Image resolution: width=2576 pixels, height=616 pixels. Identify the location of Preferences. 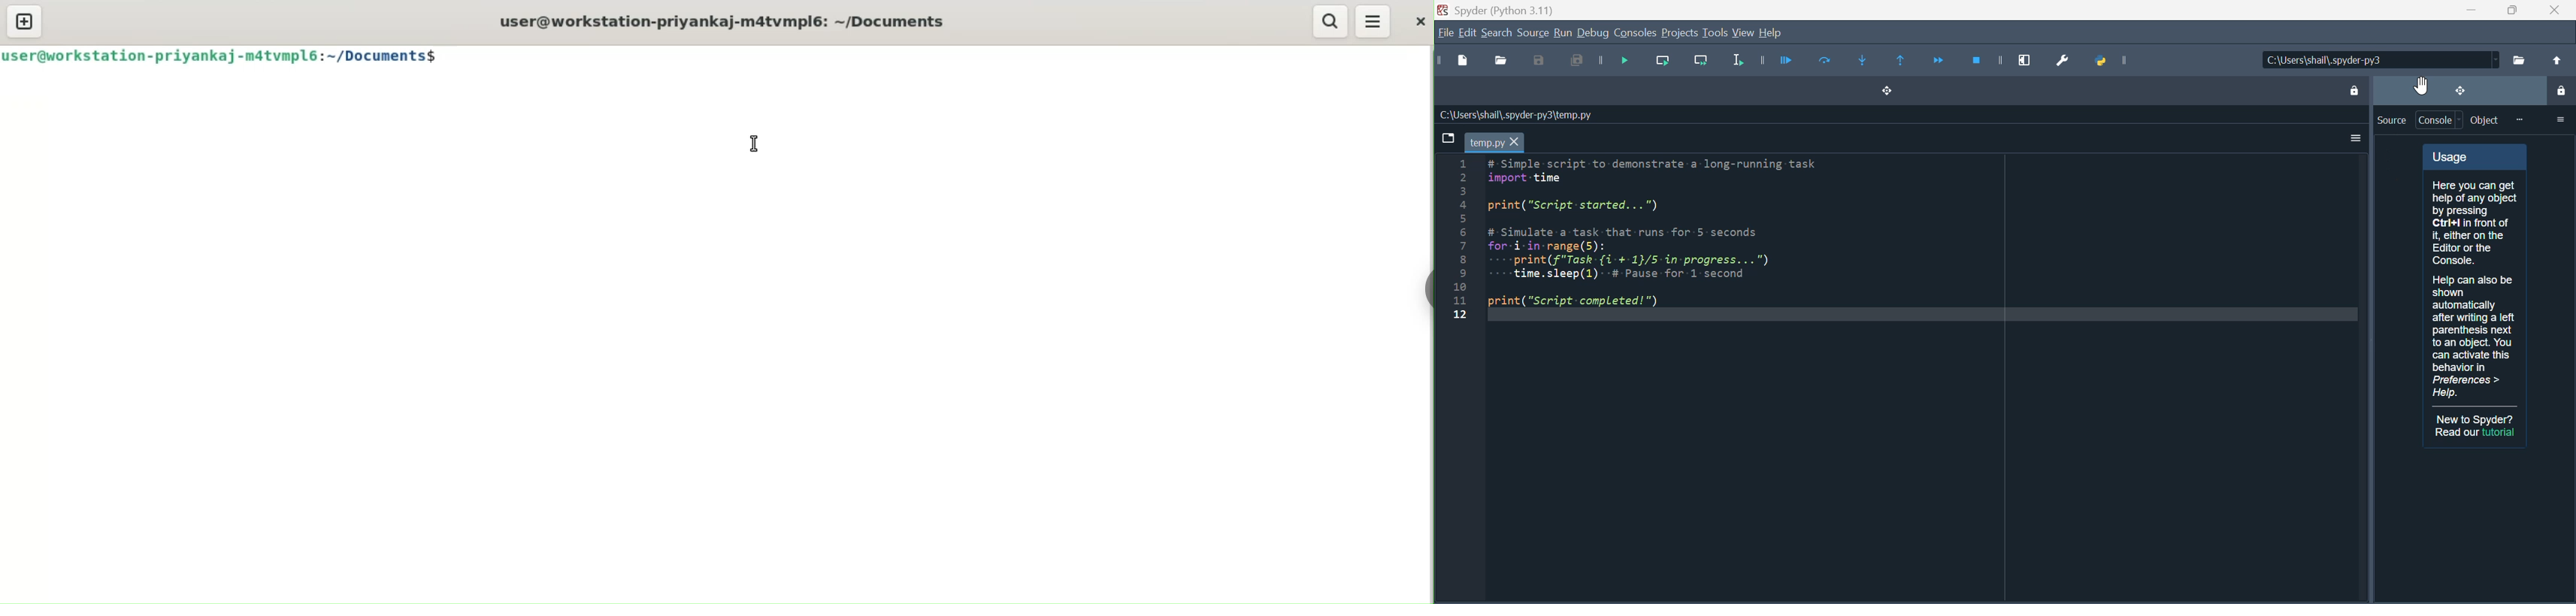
(2067, 59).